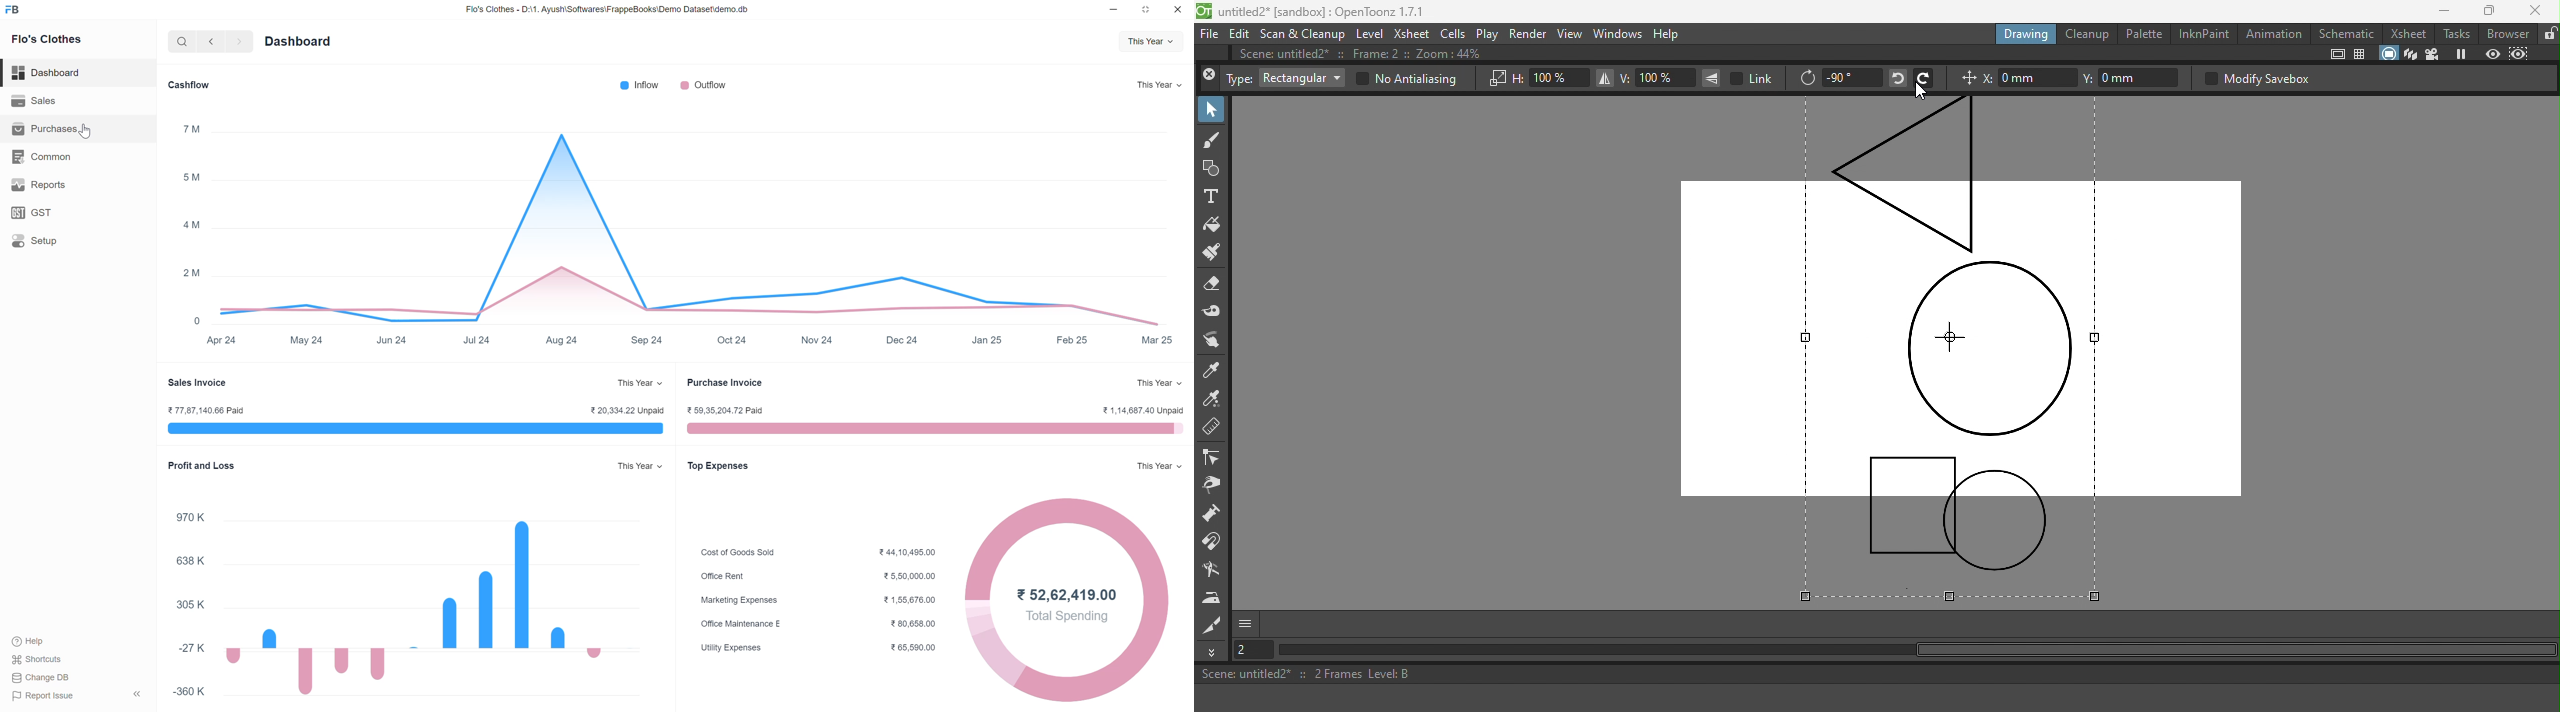 This screenshot has width=2576, height=728. What do you see at coordinates (742, 623) in the screenshot?
I see `` at bounding box center [742, 623].